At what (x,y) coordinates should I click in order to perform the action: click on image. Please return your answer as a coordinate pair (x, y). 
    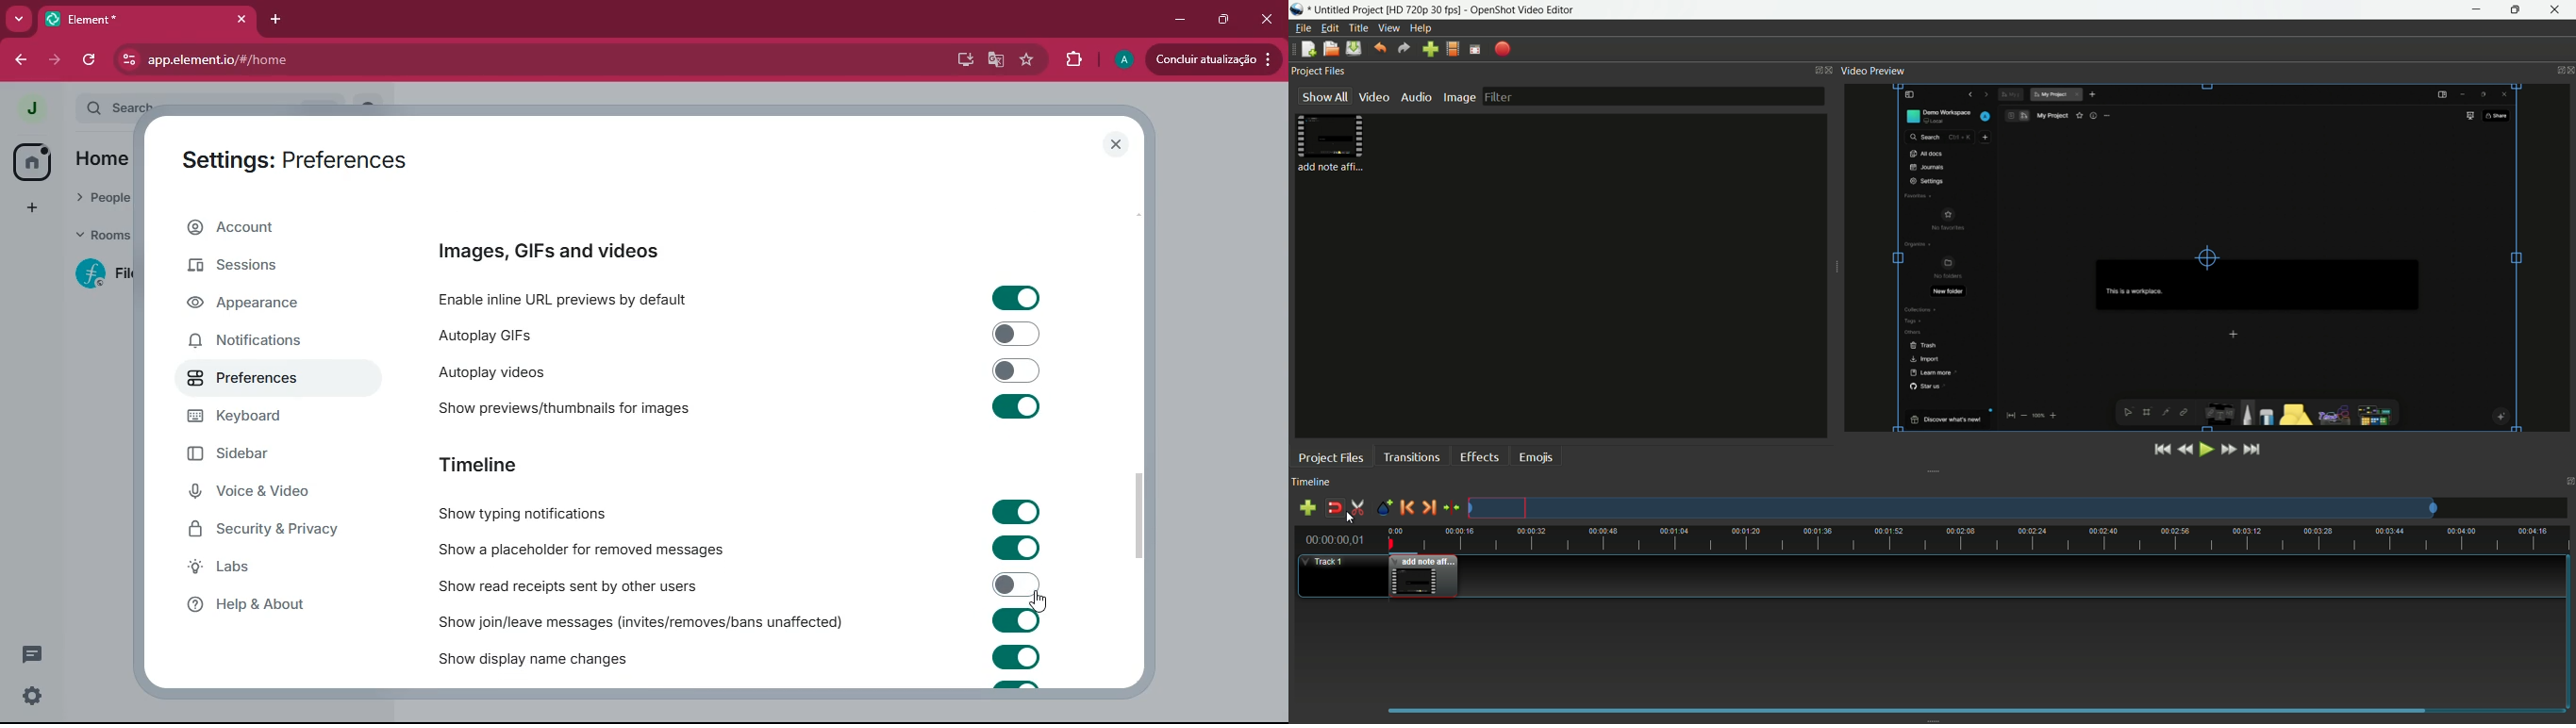
    Looking at the image, I should click on (1459, 99).